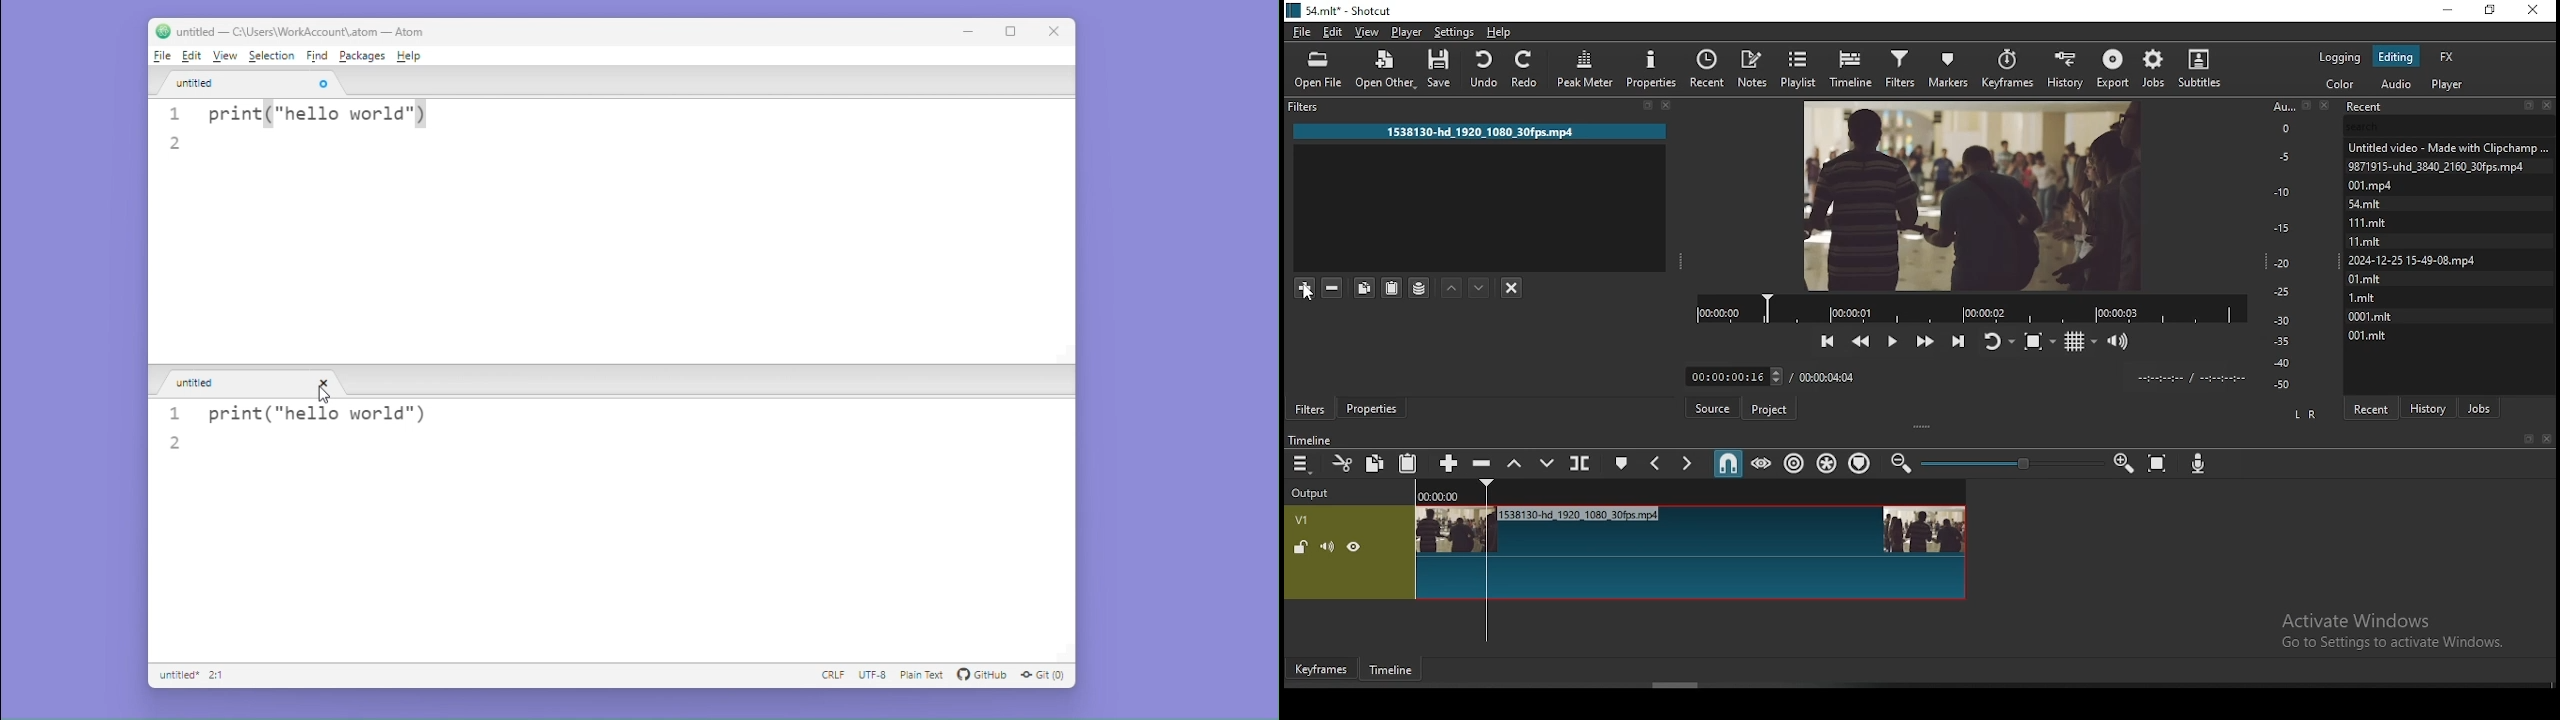 This screenshot has width=2576, height=728. I want to click on video track, so click(1625, 552).